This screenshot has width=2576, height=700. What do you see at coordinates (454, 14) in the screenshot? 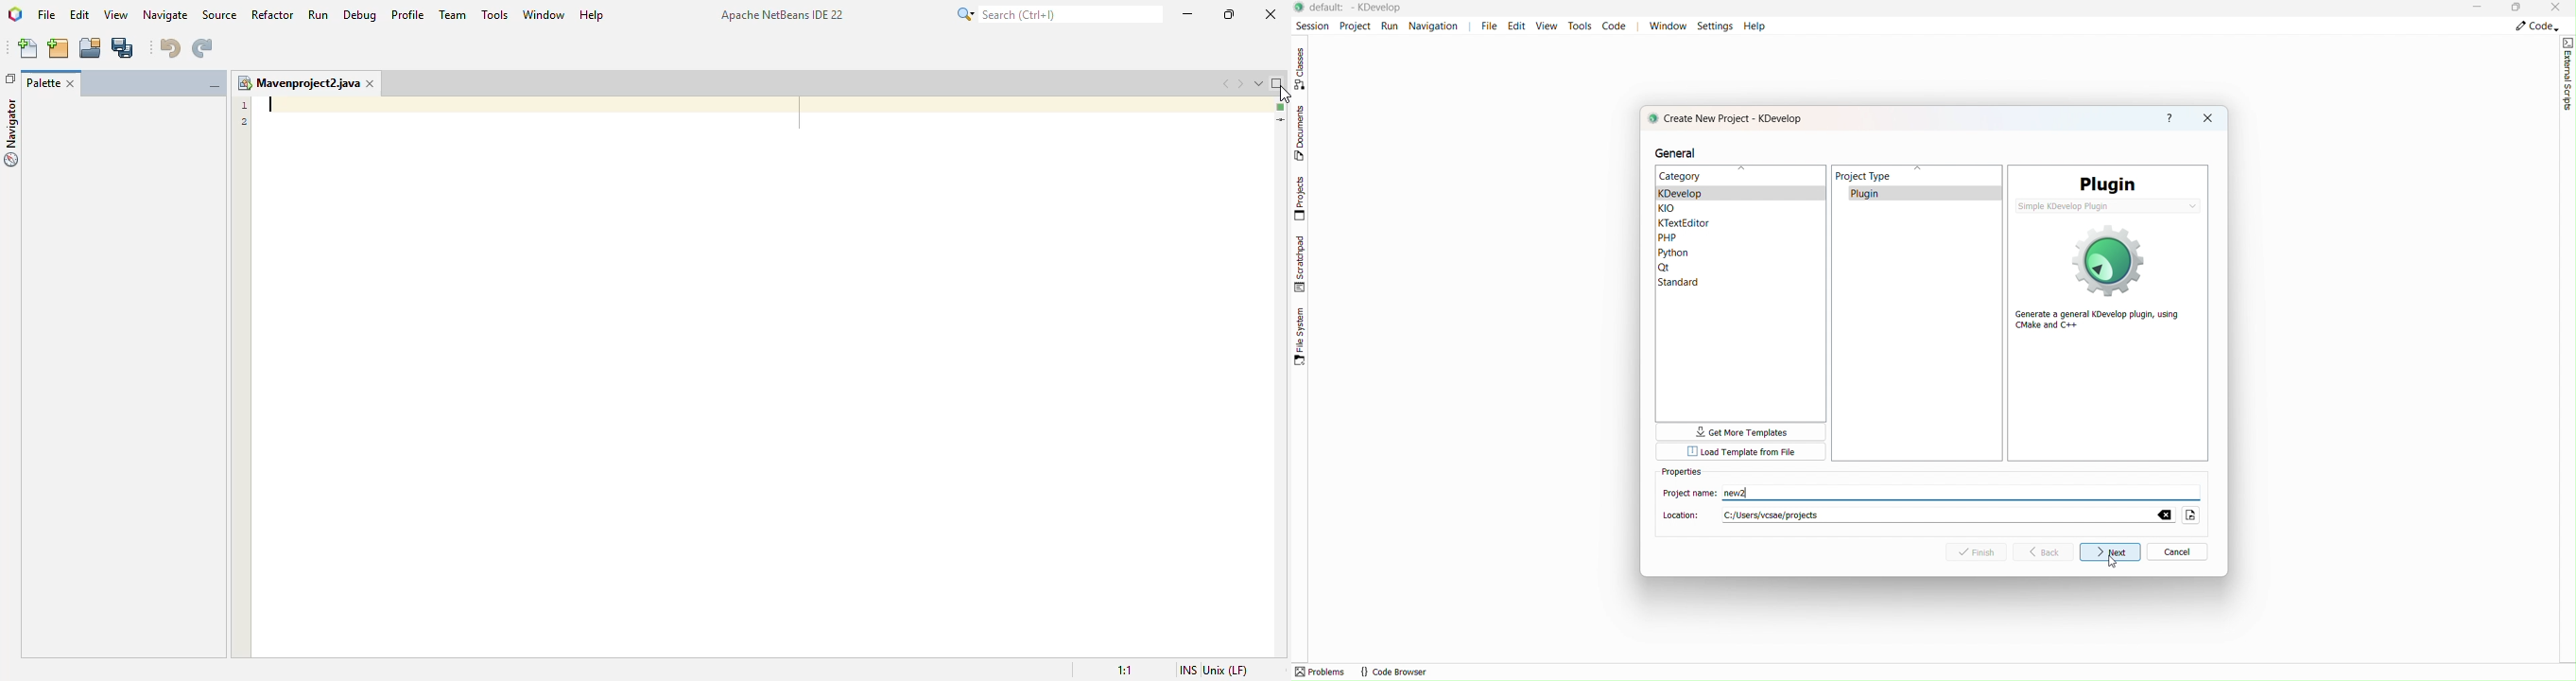
I see `team` at bounding box center [454, 14].